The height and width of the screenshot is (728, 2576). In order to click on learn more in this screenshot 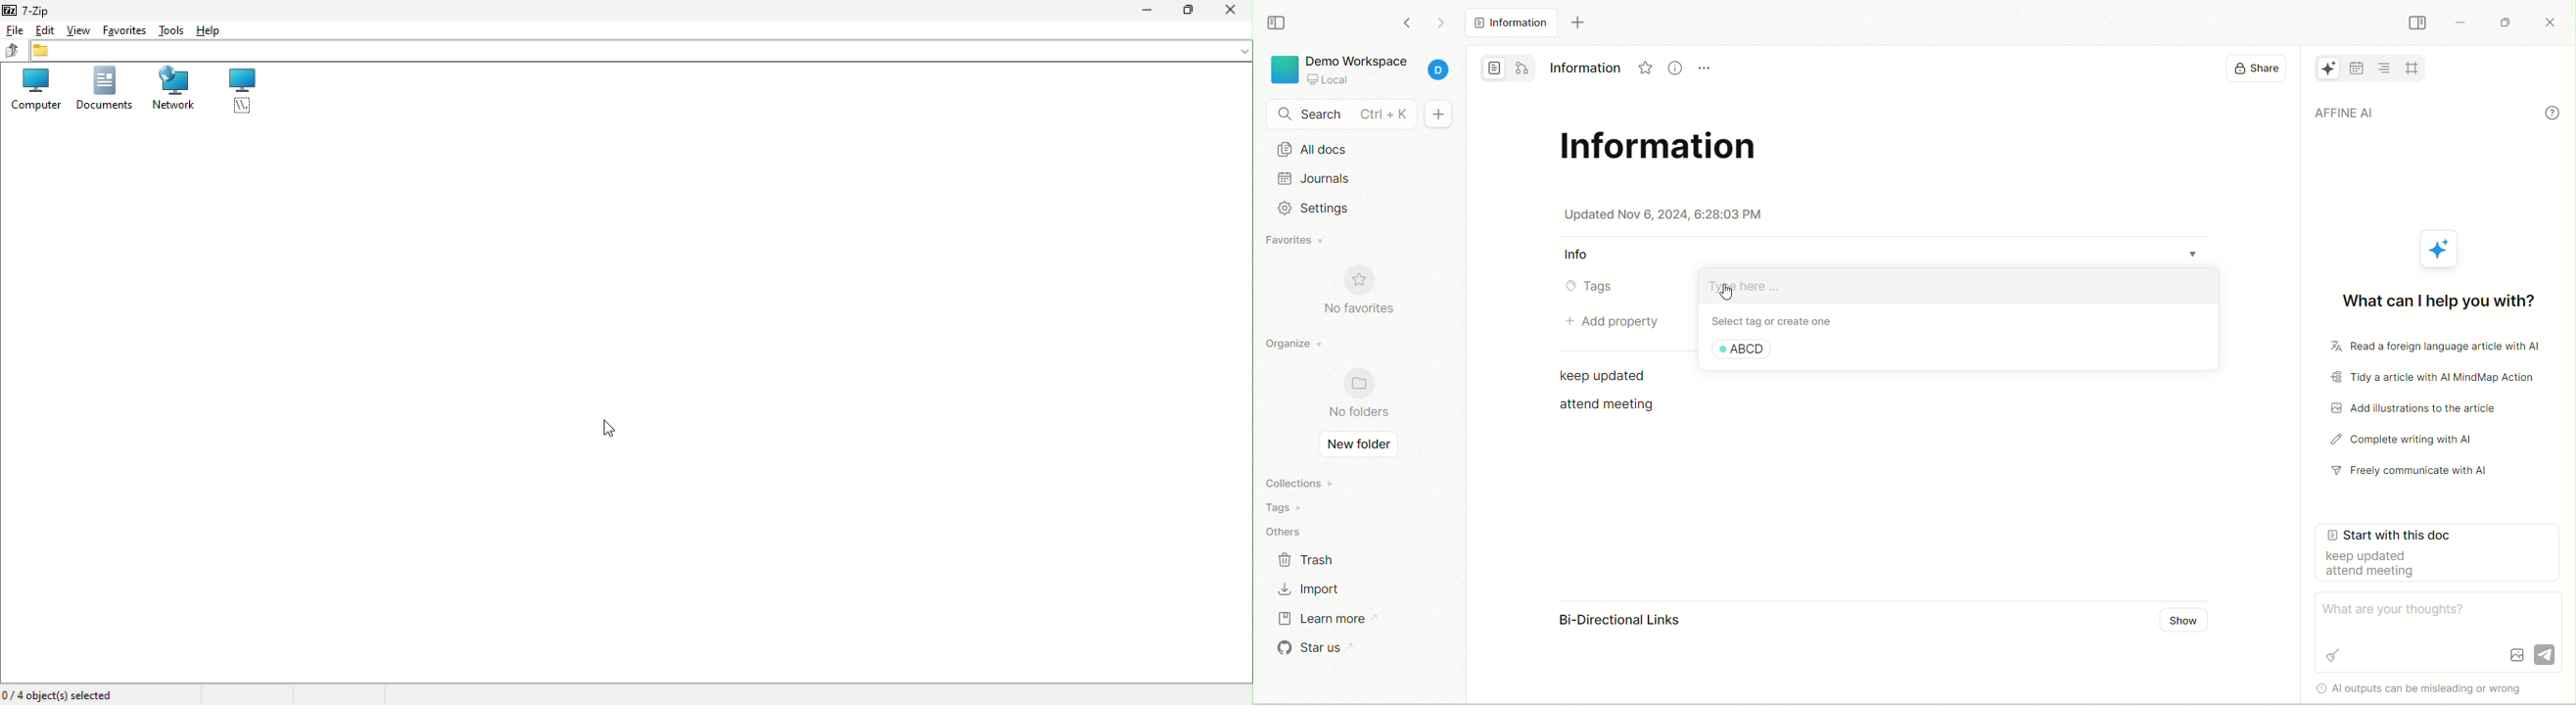, I will do `click(1321, 622)`.